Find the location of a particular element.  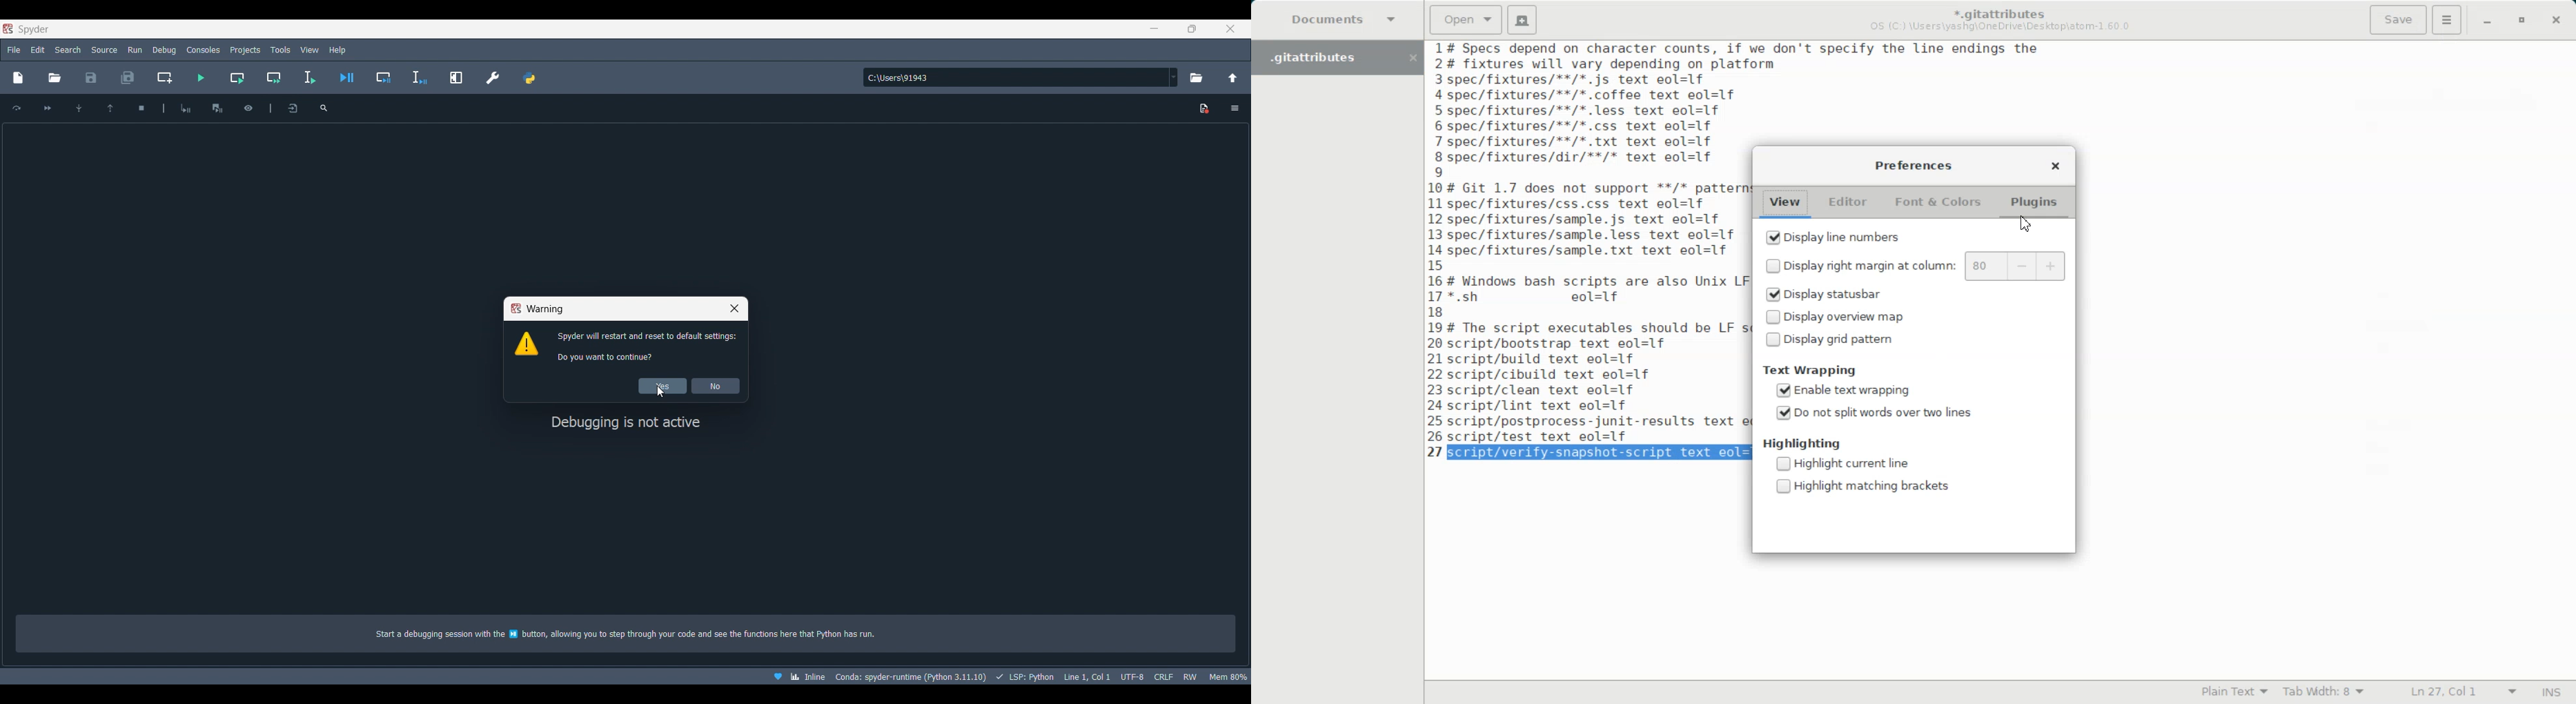

Show in smaller tab is located at coordinates (1192, 29).